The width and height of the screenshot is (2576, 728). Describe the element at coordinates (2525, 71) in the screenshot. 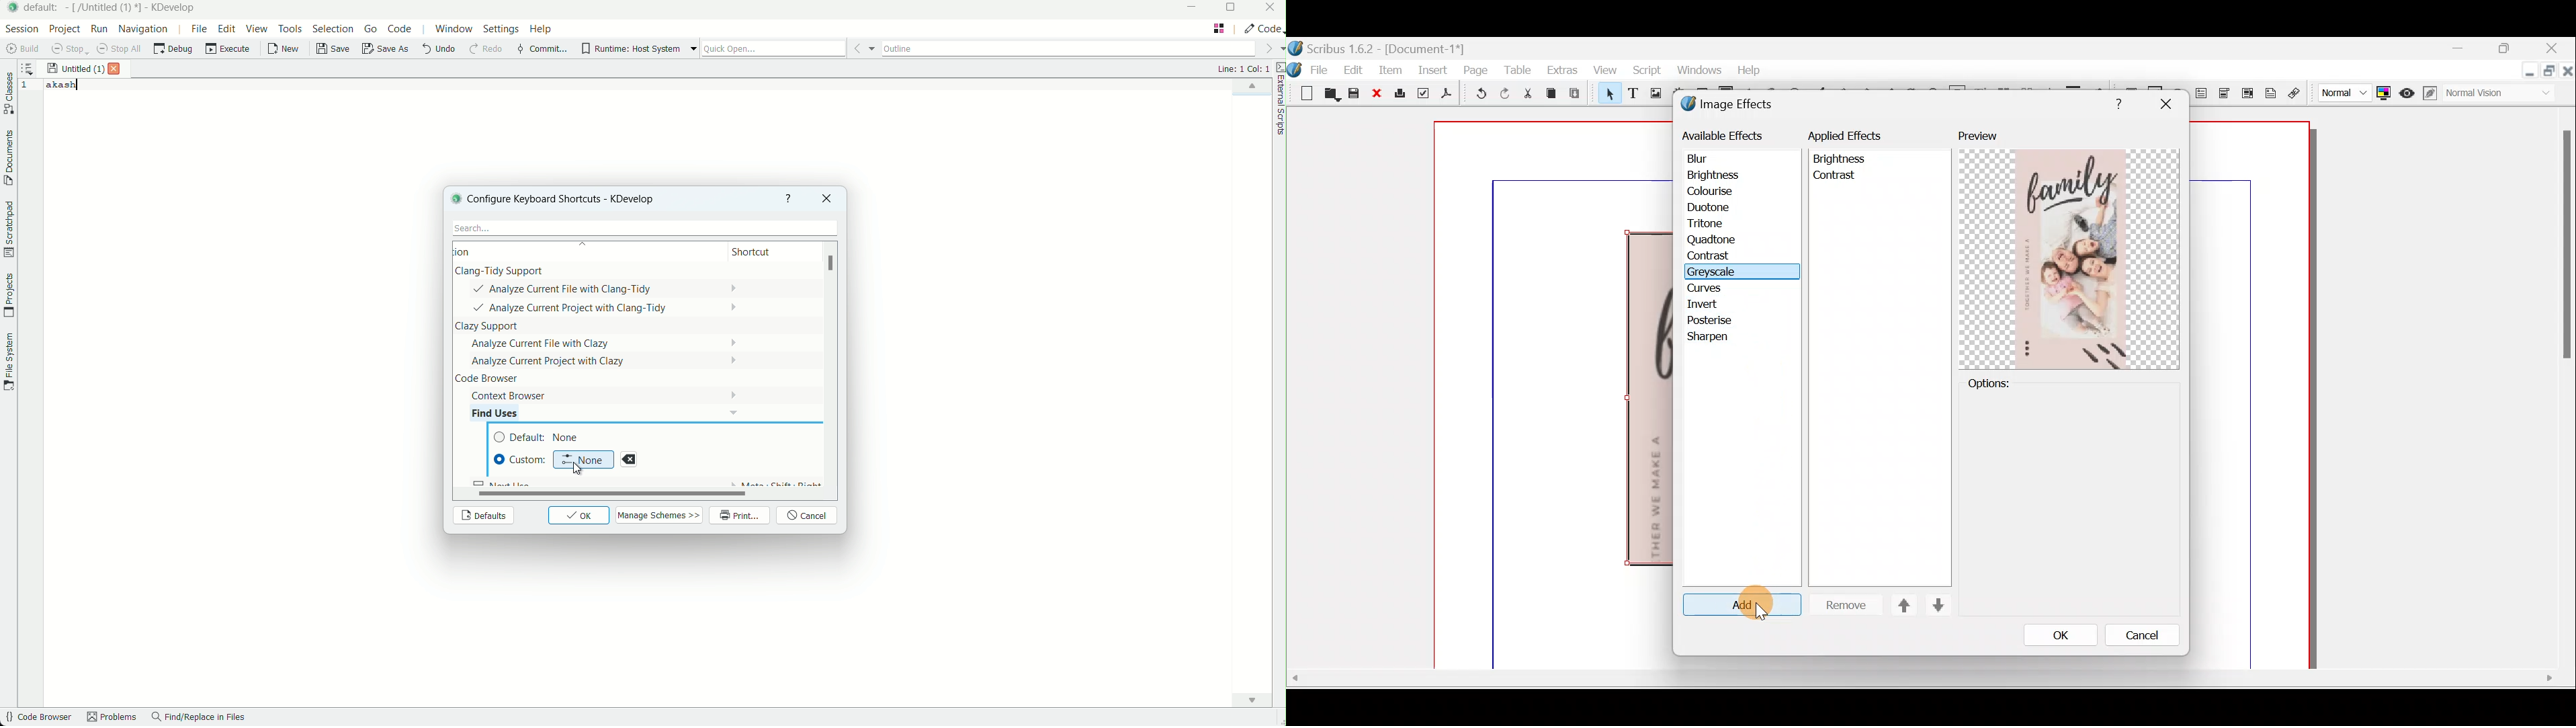

I see `Minimise` at that location.